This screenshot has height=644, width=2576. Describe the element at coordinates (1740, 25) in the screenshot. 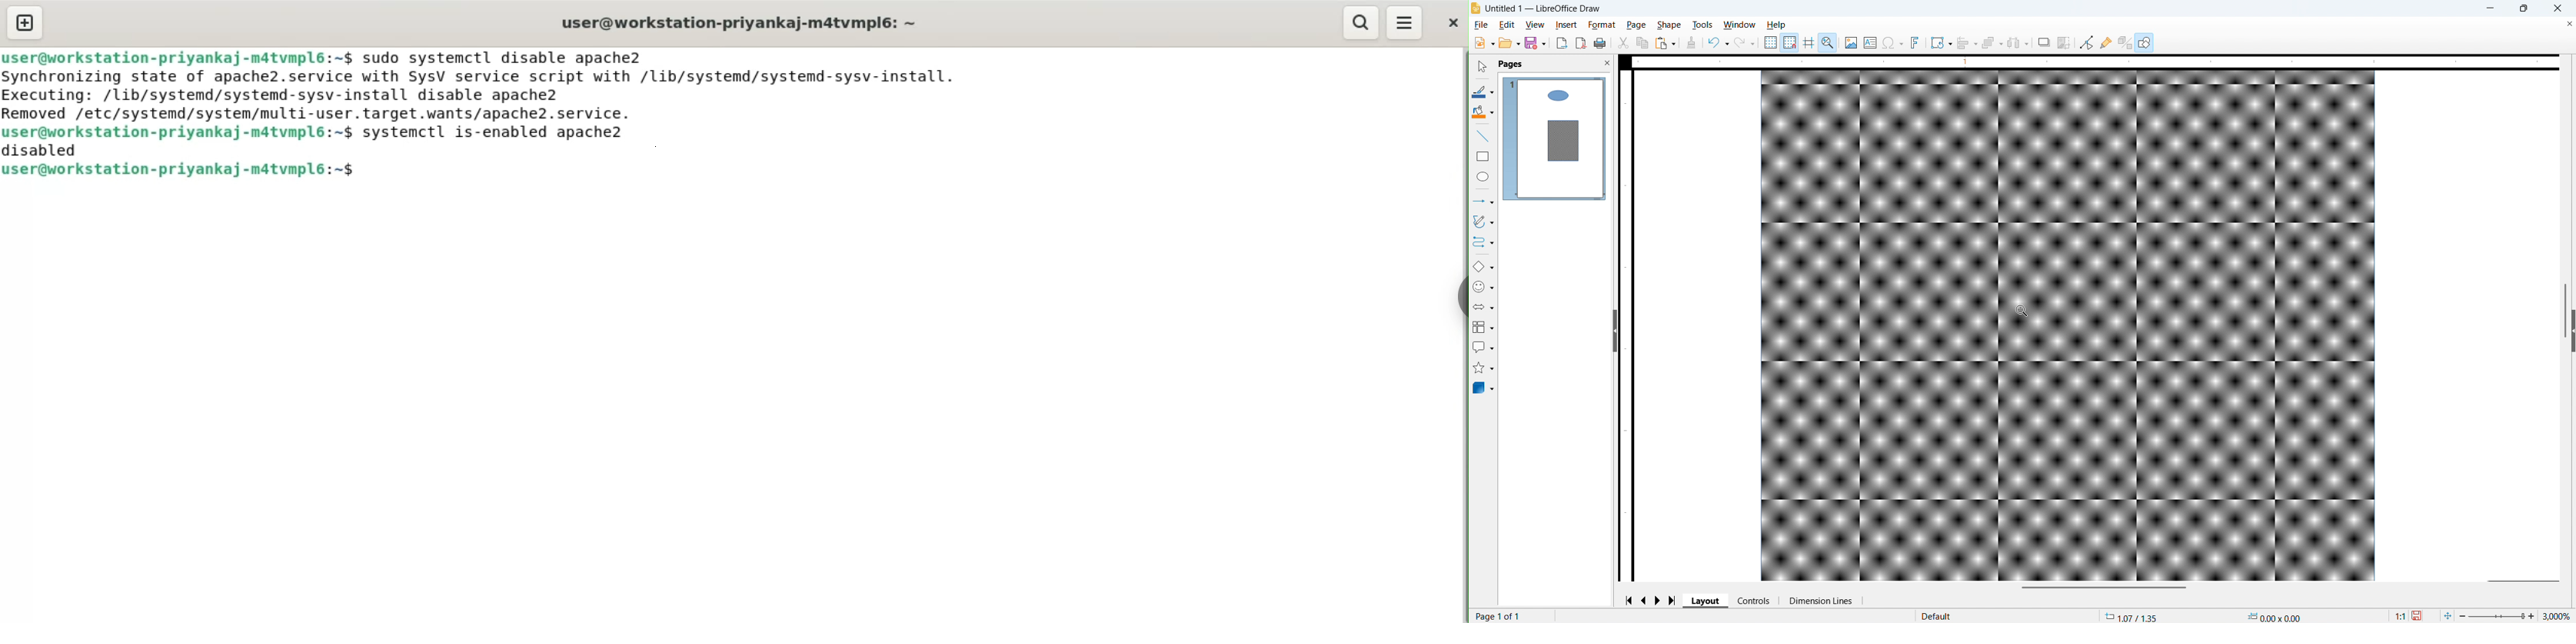

I see `Window ` at that location.